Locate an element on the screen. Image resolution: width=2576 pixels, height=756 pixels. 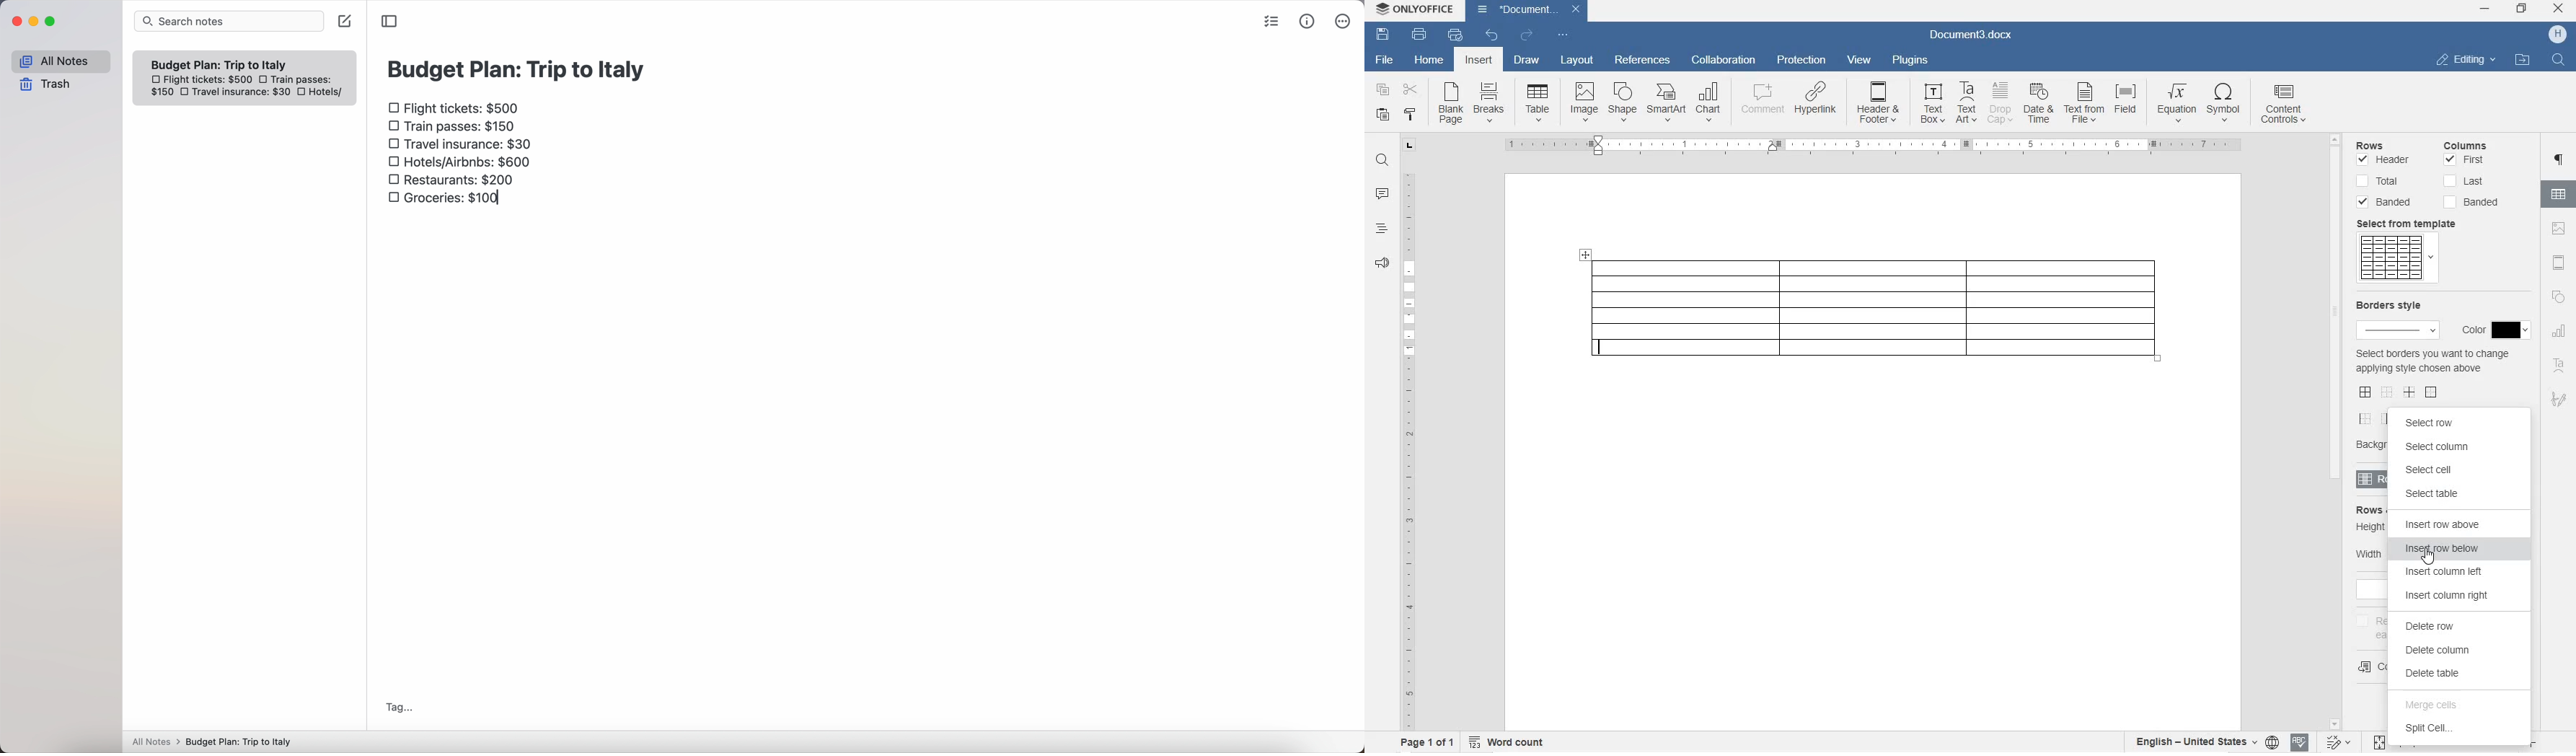
HEADINGS is located at coordinates (1380, 229).